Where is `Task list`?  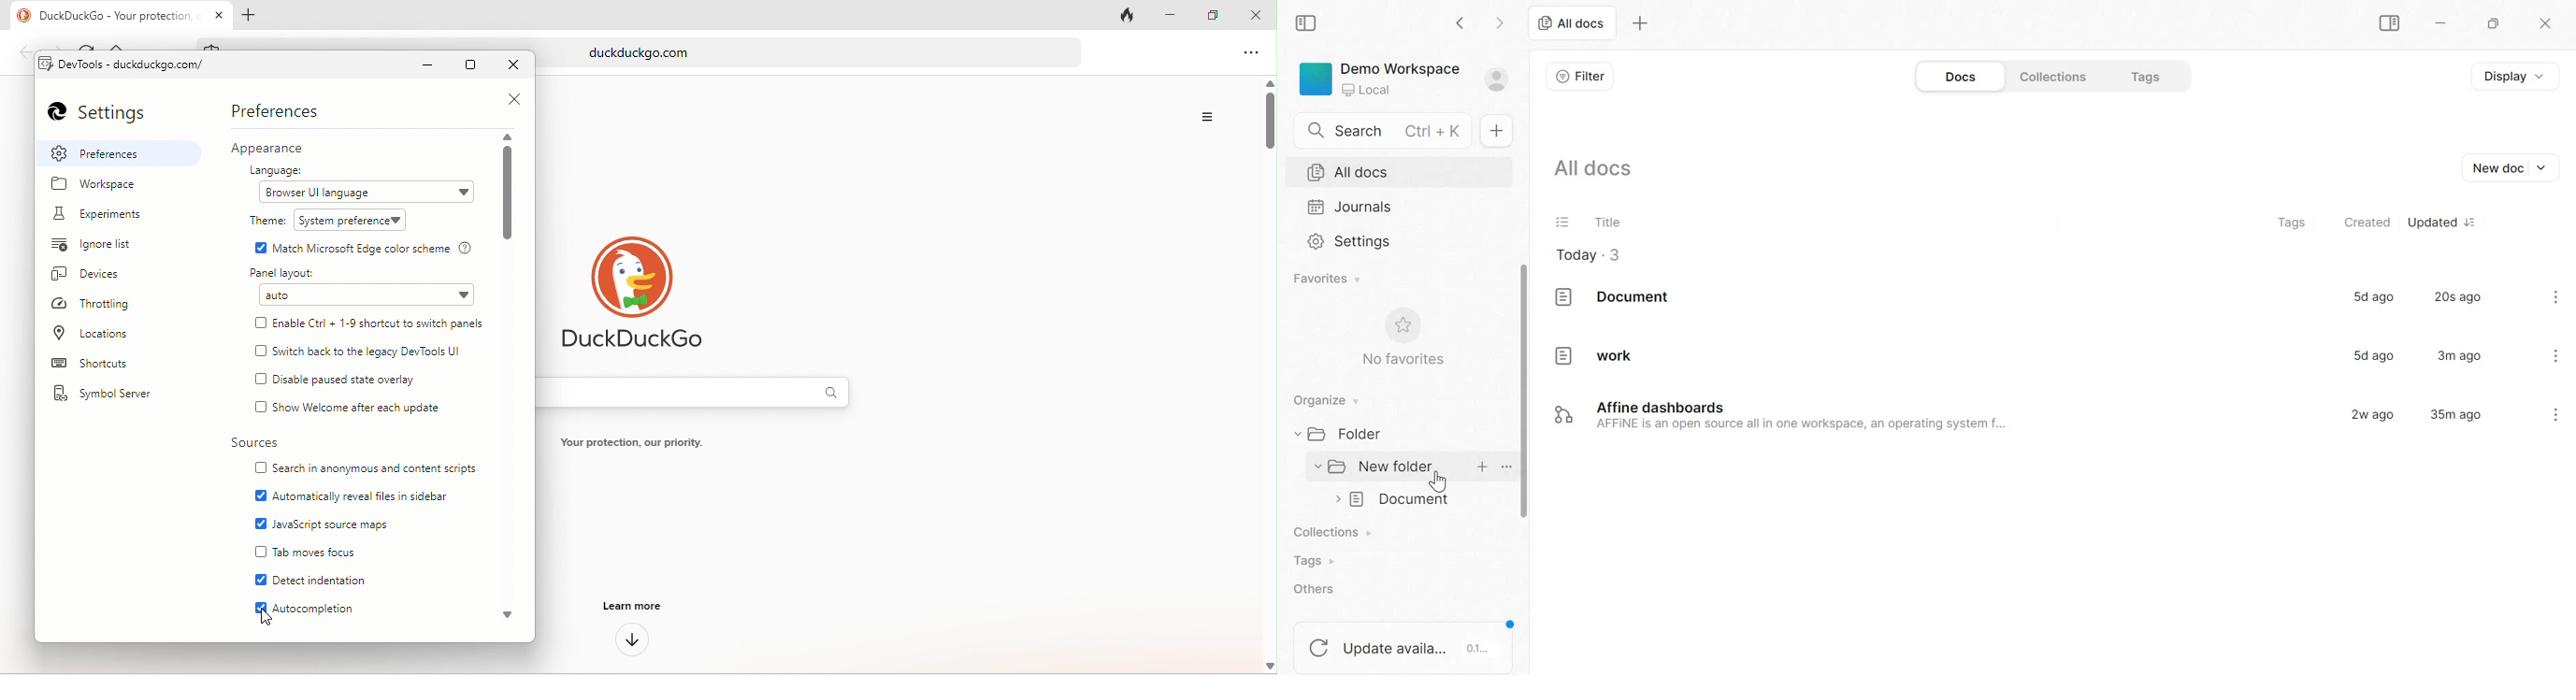 Task list is located at coordinates (1562, 220).